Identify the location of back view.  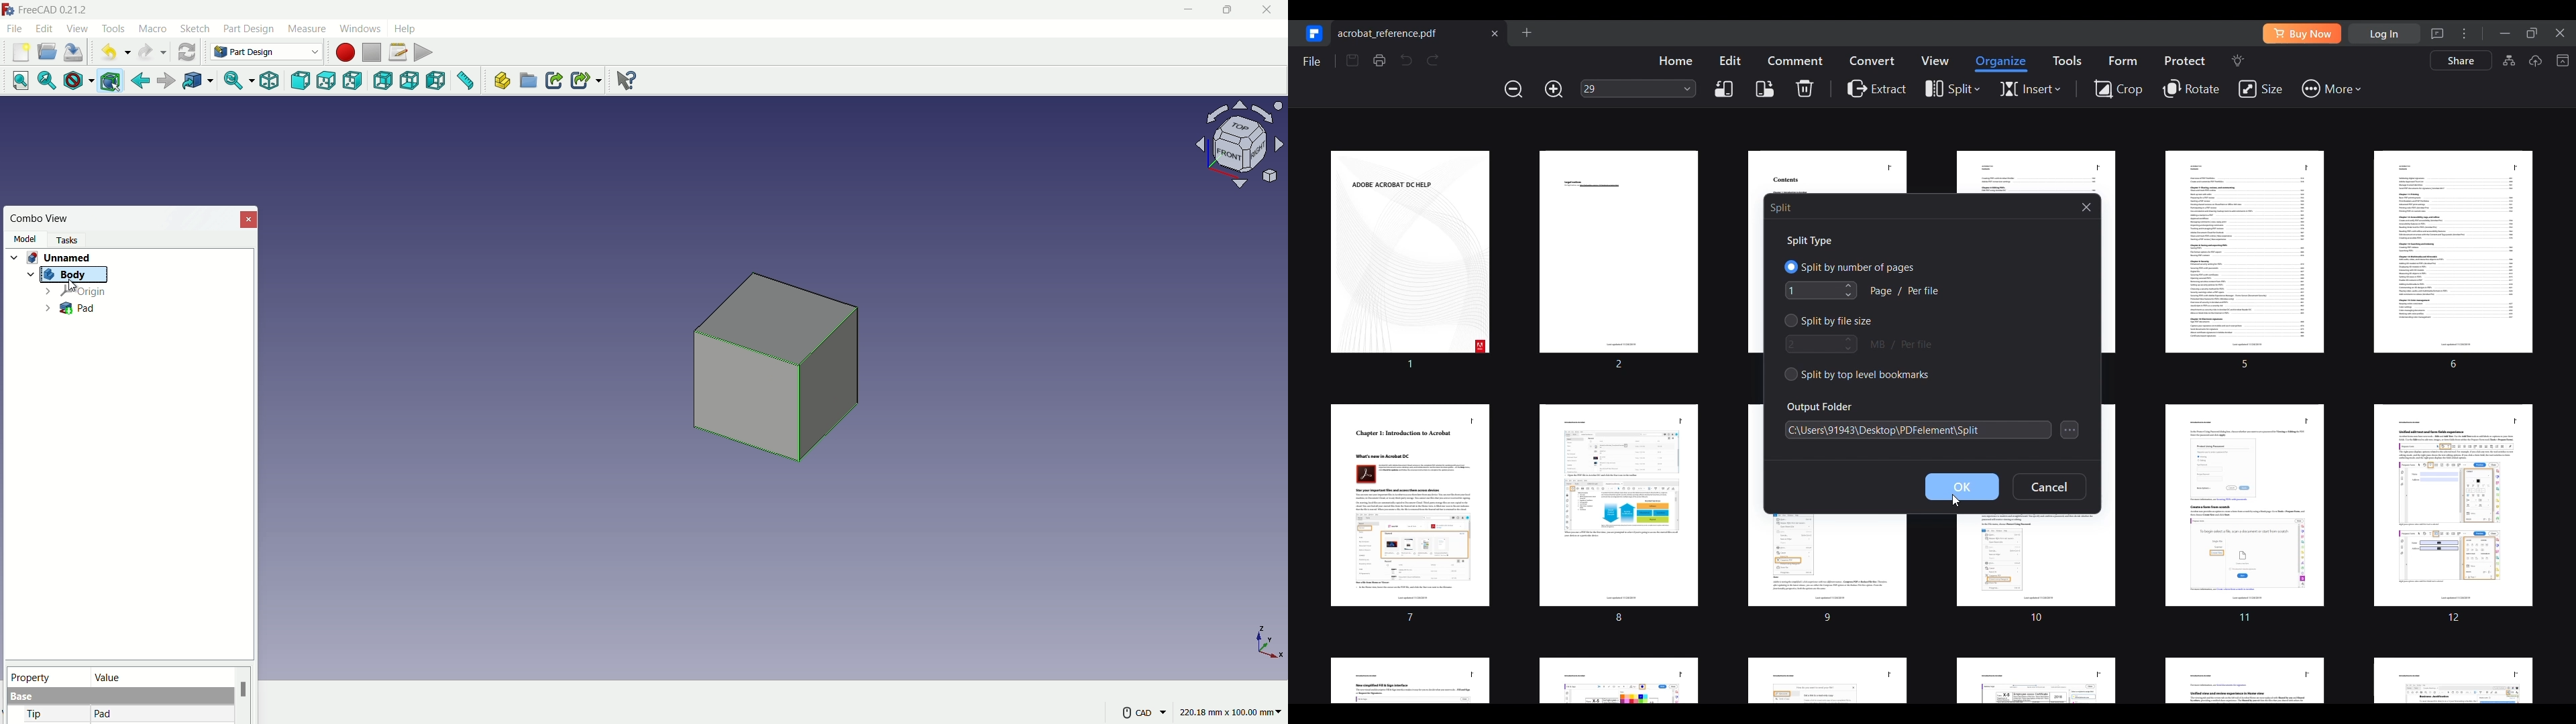
(384, 82).